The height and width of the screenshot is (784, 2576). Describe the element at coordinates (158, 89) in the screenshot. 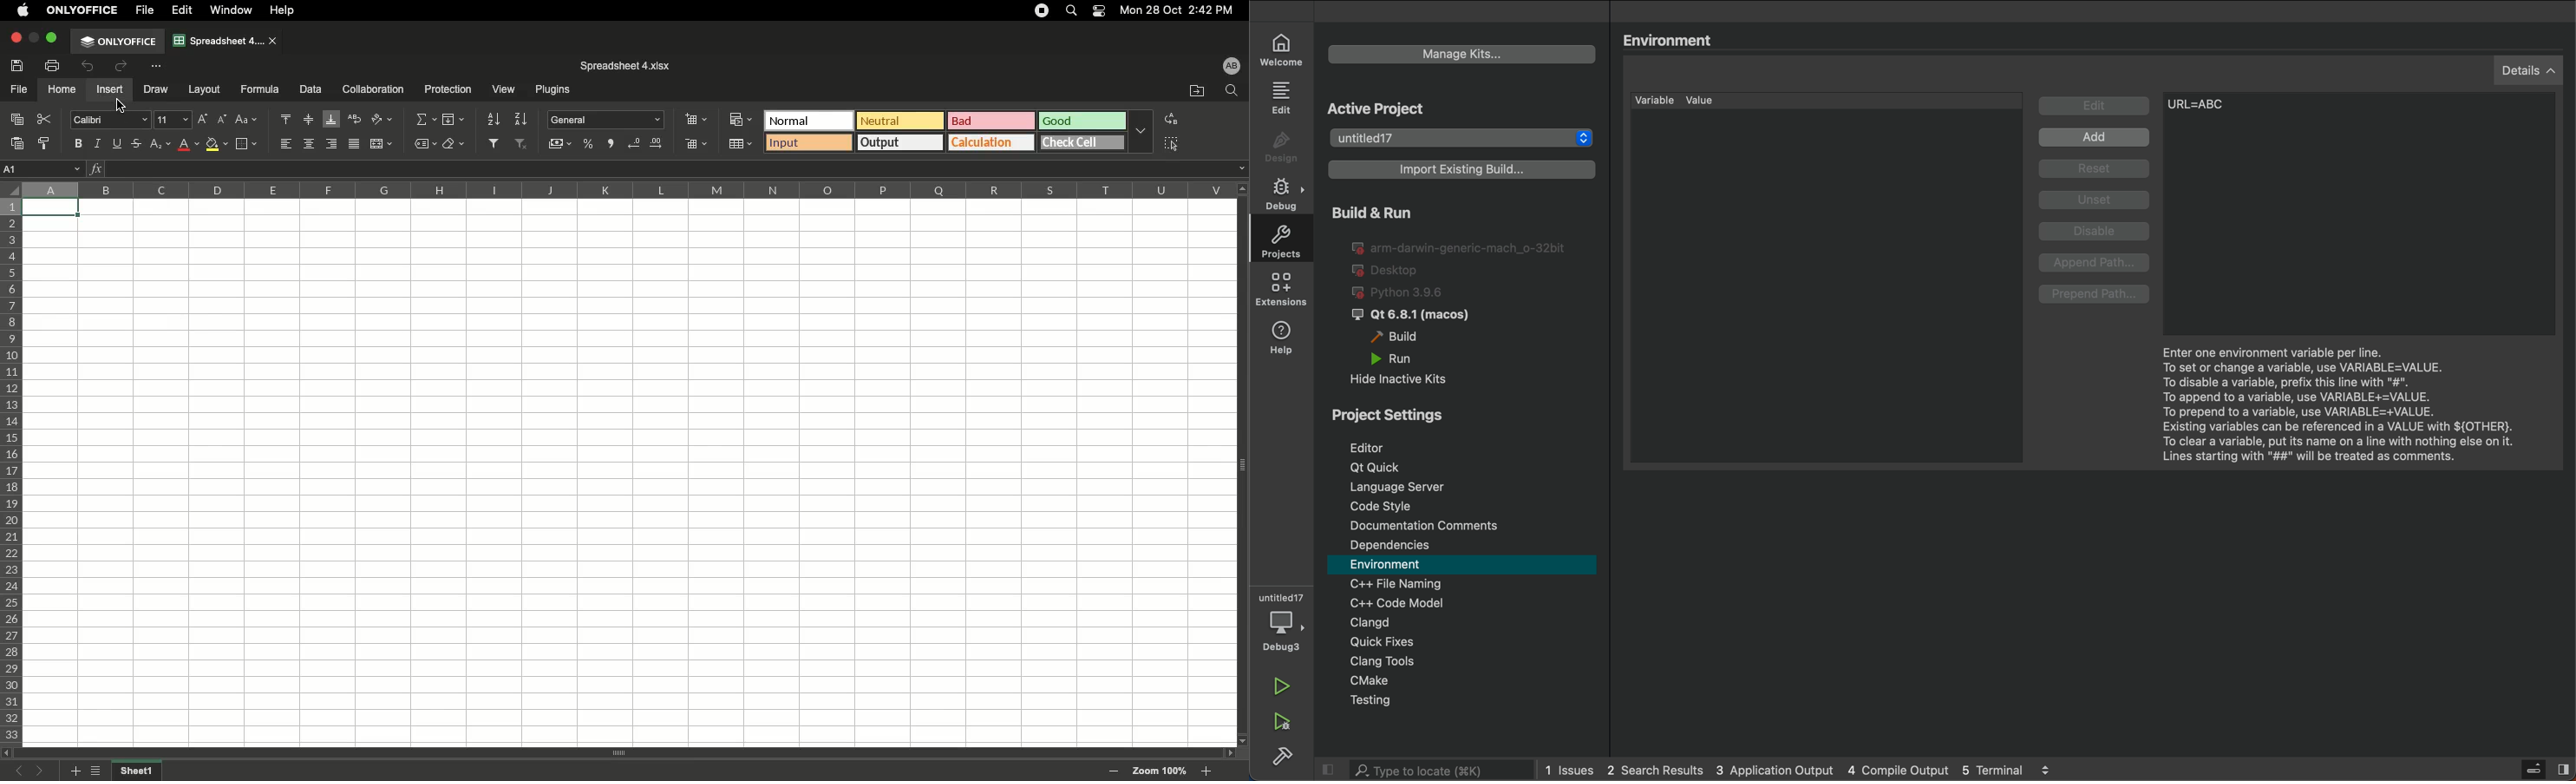

I see `Draw` at that location.